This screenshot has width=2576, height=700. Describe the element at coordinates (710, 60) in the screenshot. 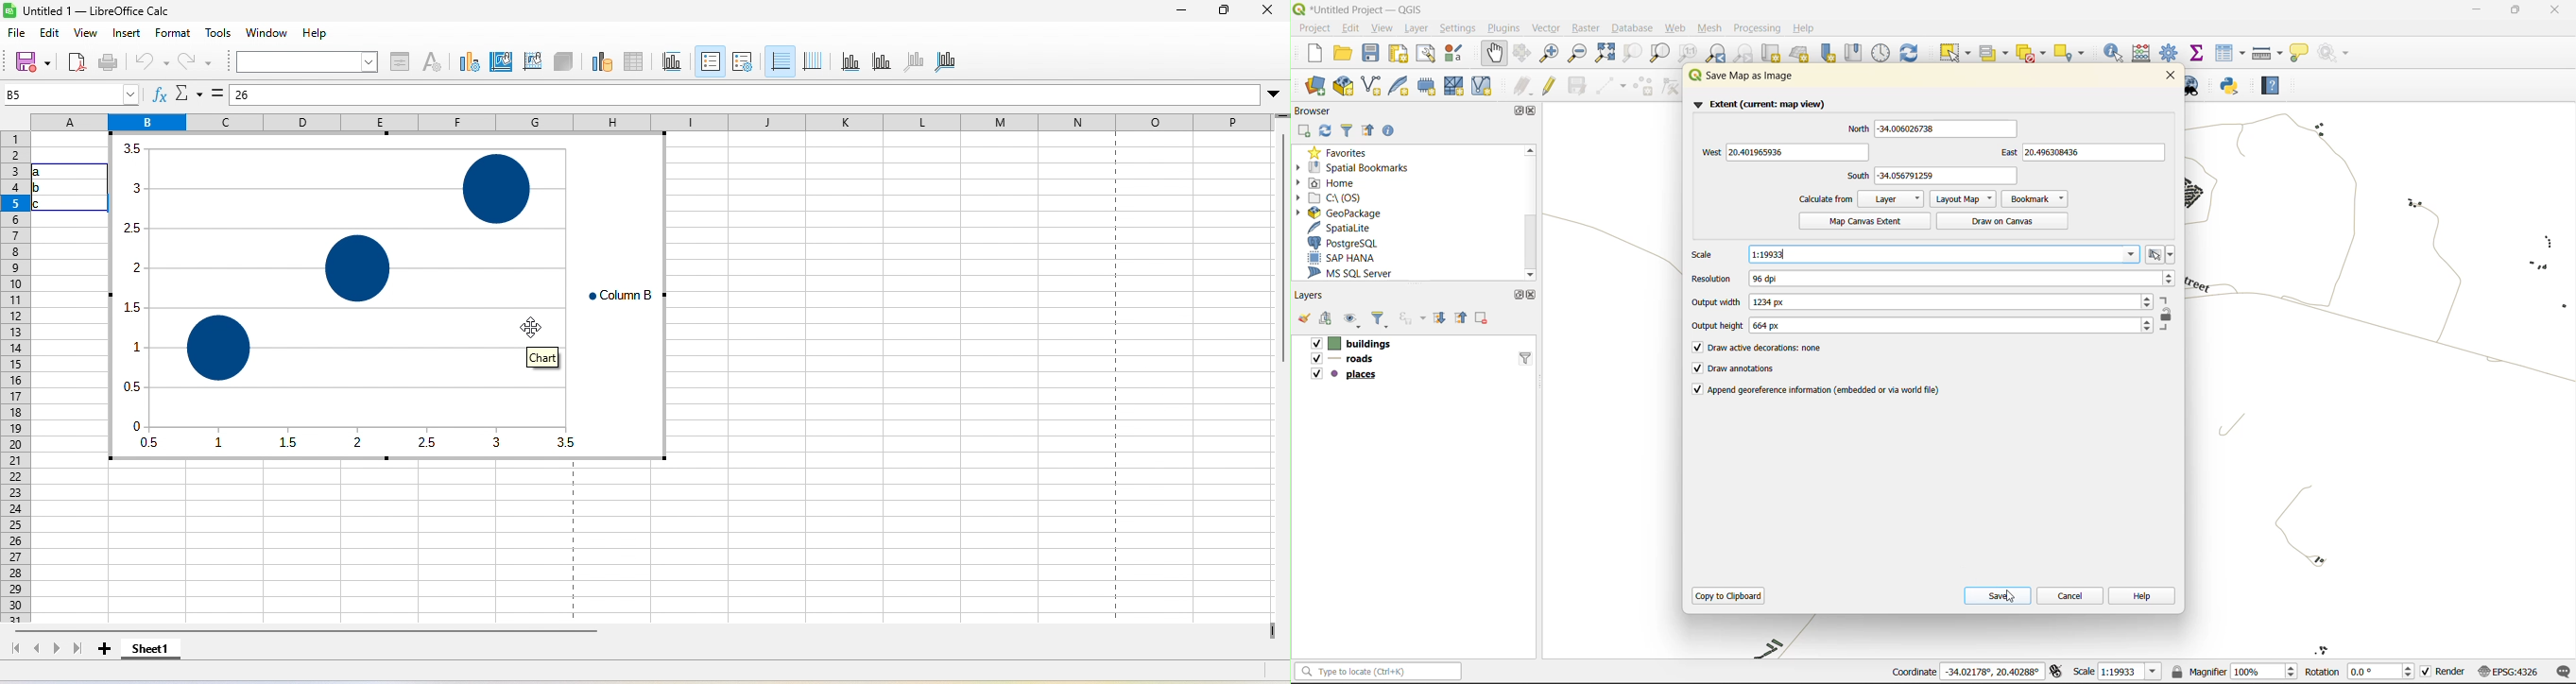

I see `legend on/off` at that location.